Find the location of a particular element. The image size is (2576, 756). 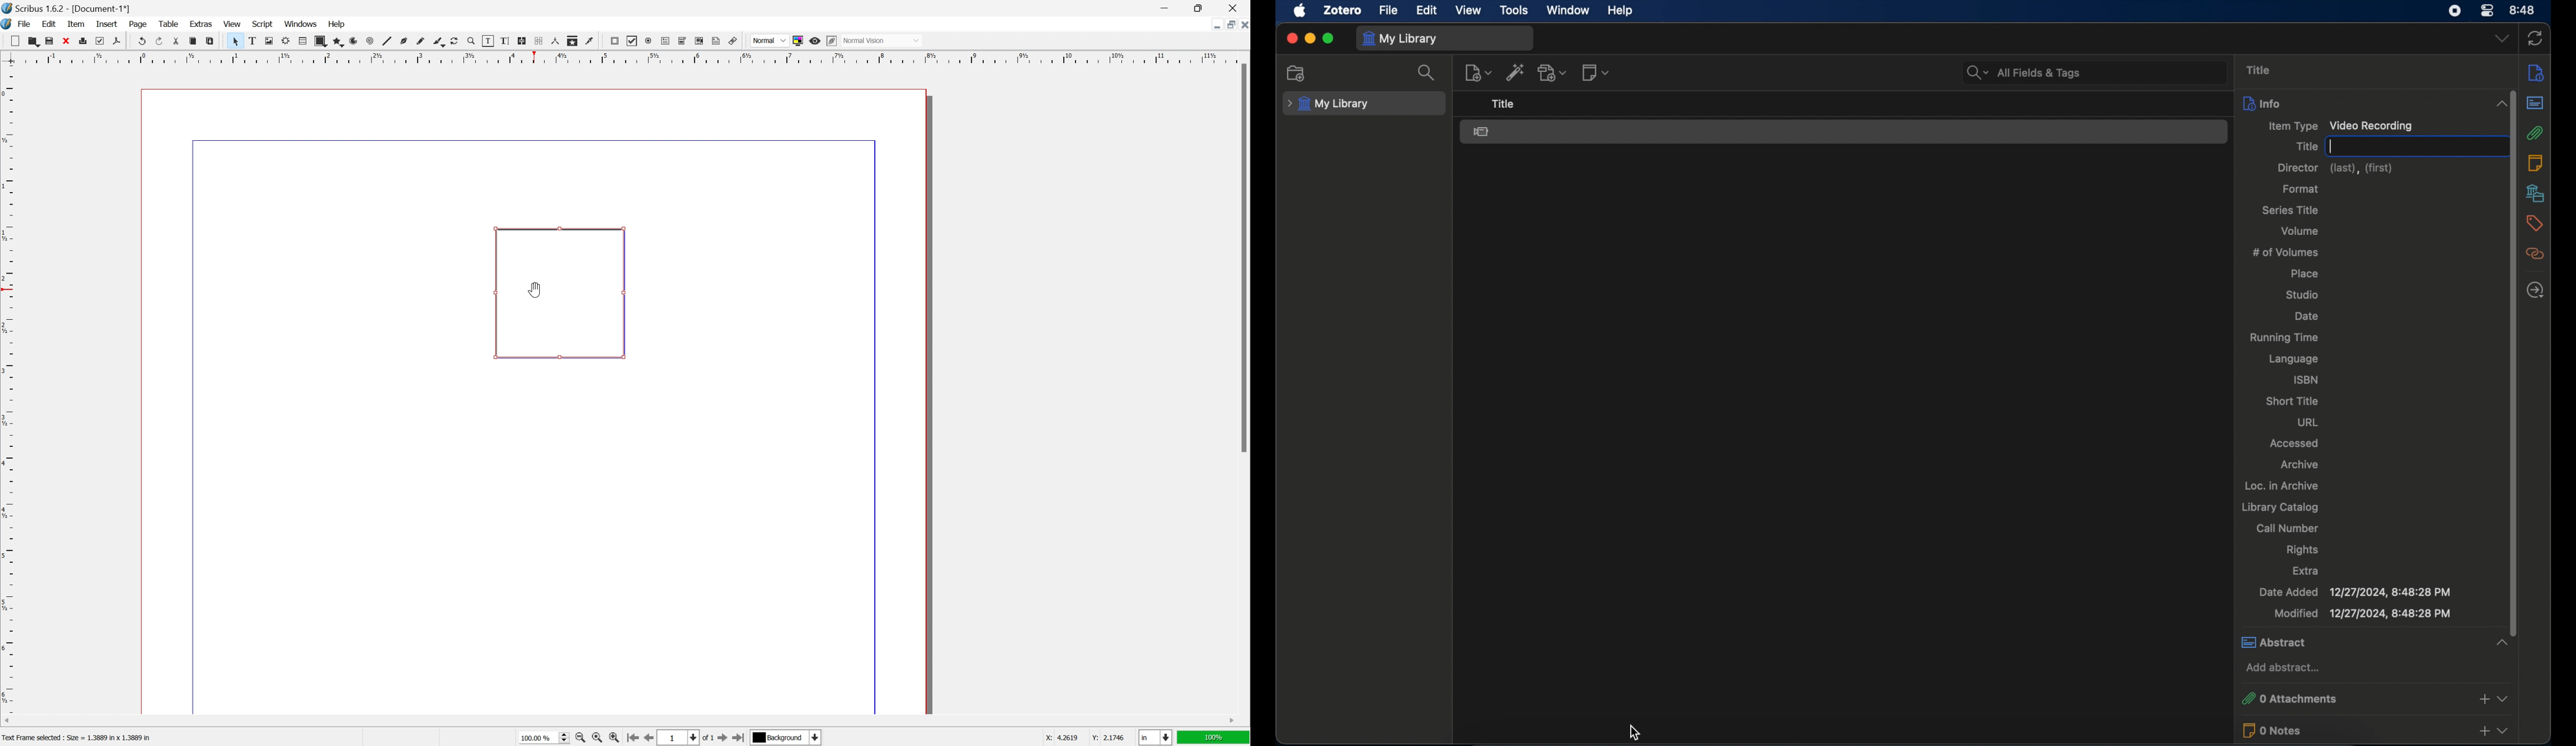

title is located at coordinates (2260, 70).